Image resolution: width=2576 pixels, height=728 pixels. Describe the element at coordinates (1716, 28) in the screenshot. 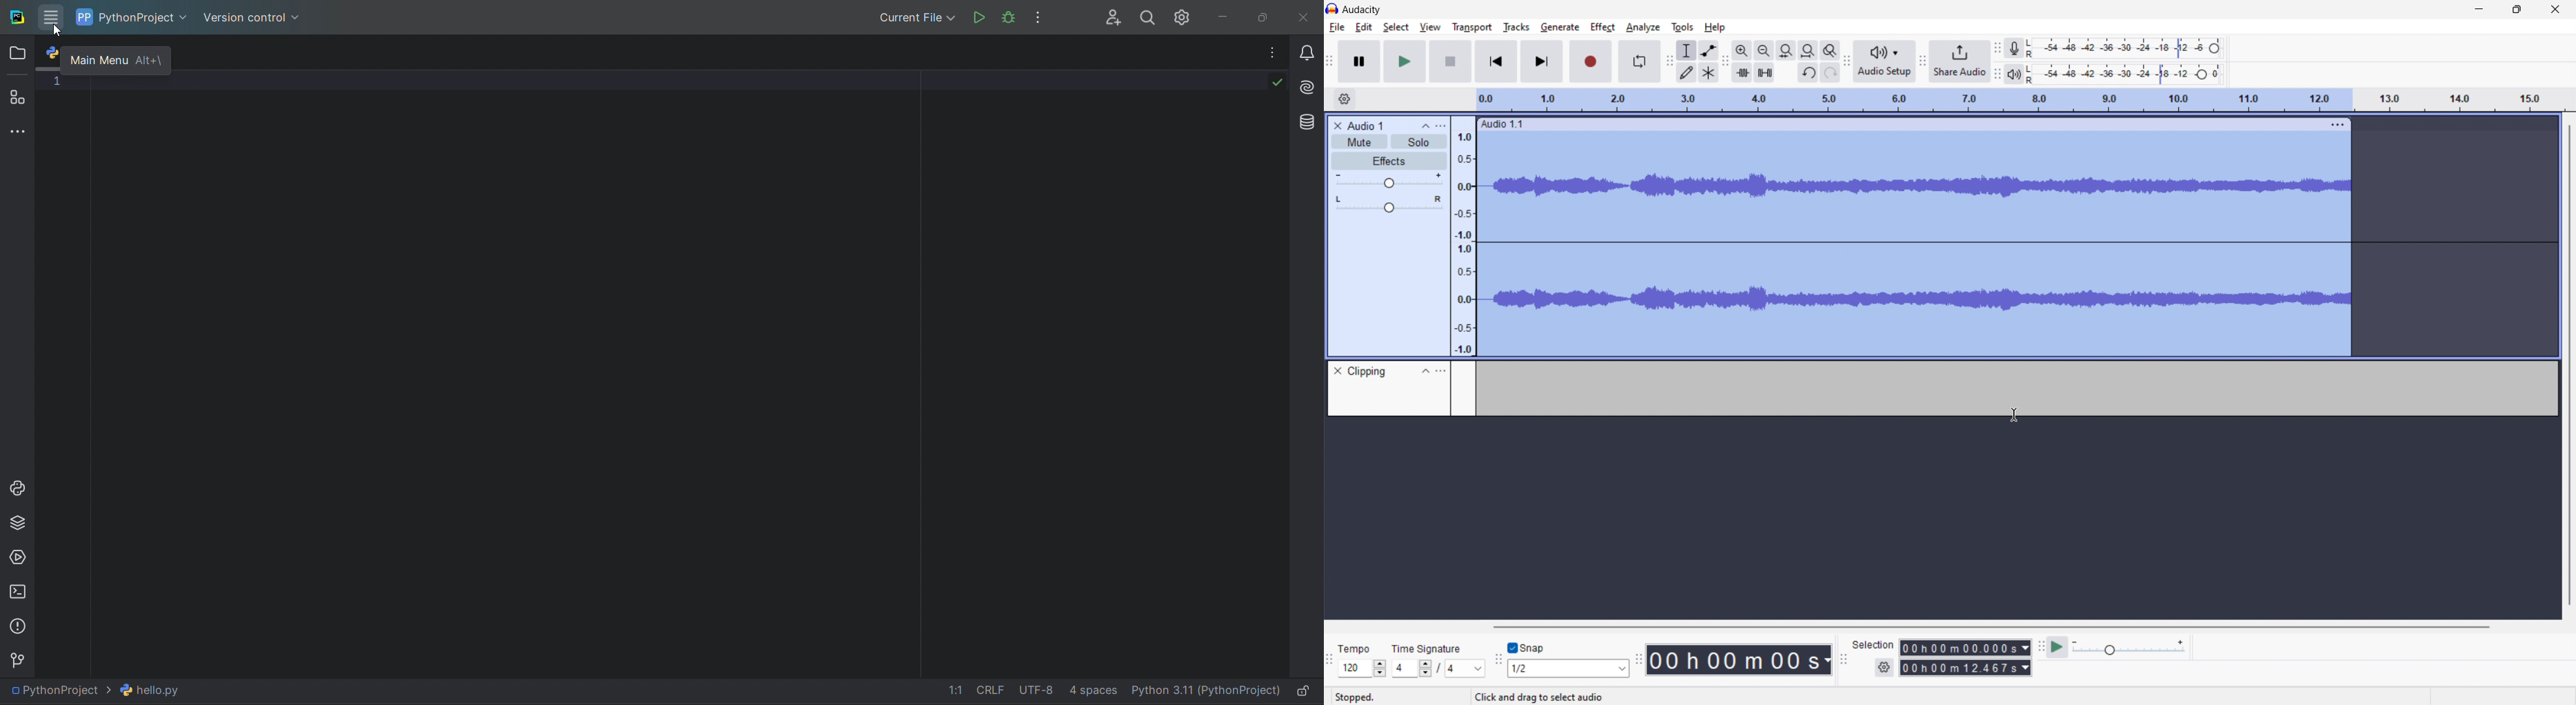

I see `help` at that location.